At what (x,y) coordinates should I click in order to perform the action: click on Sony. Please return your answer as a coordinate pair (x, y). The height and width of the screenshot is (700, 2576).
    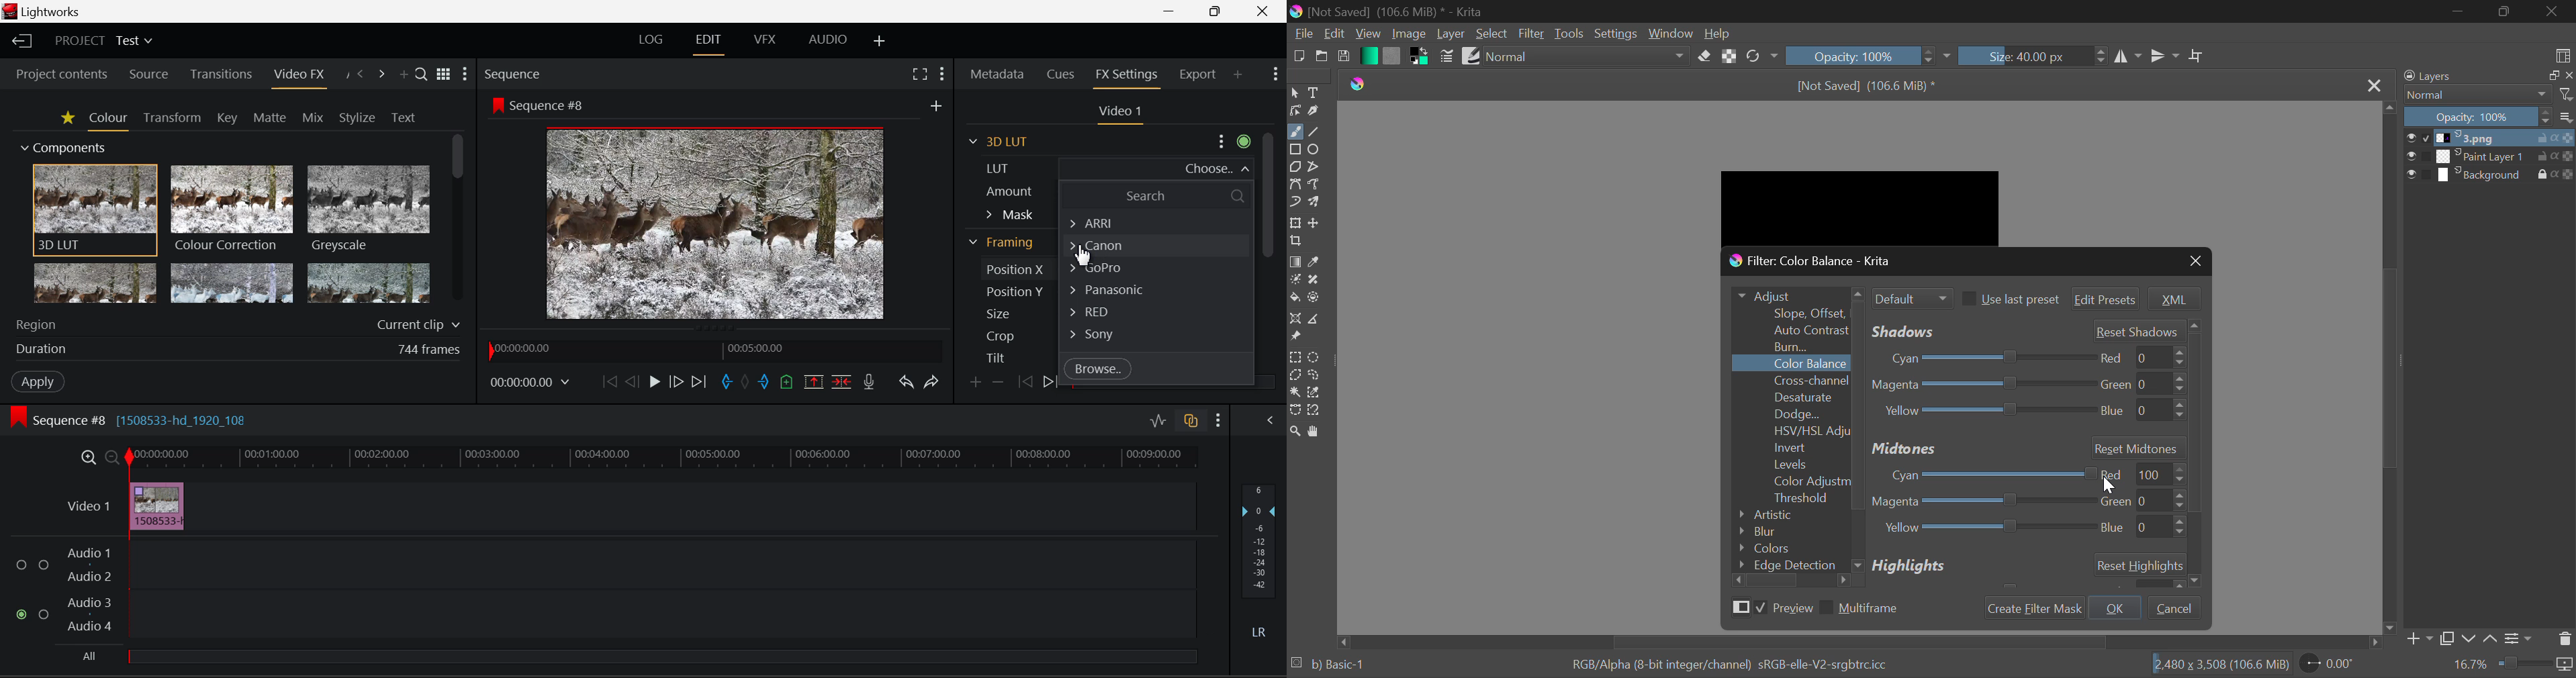
    Looking at the image, I should click on (1111, 336).